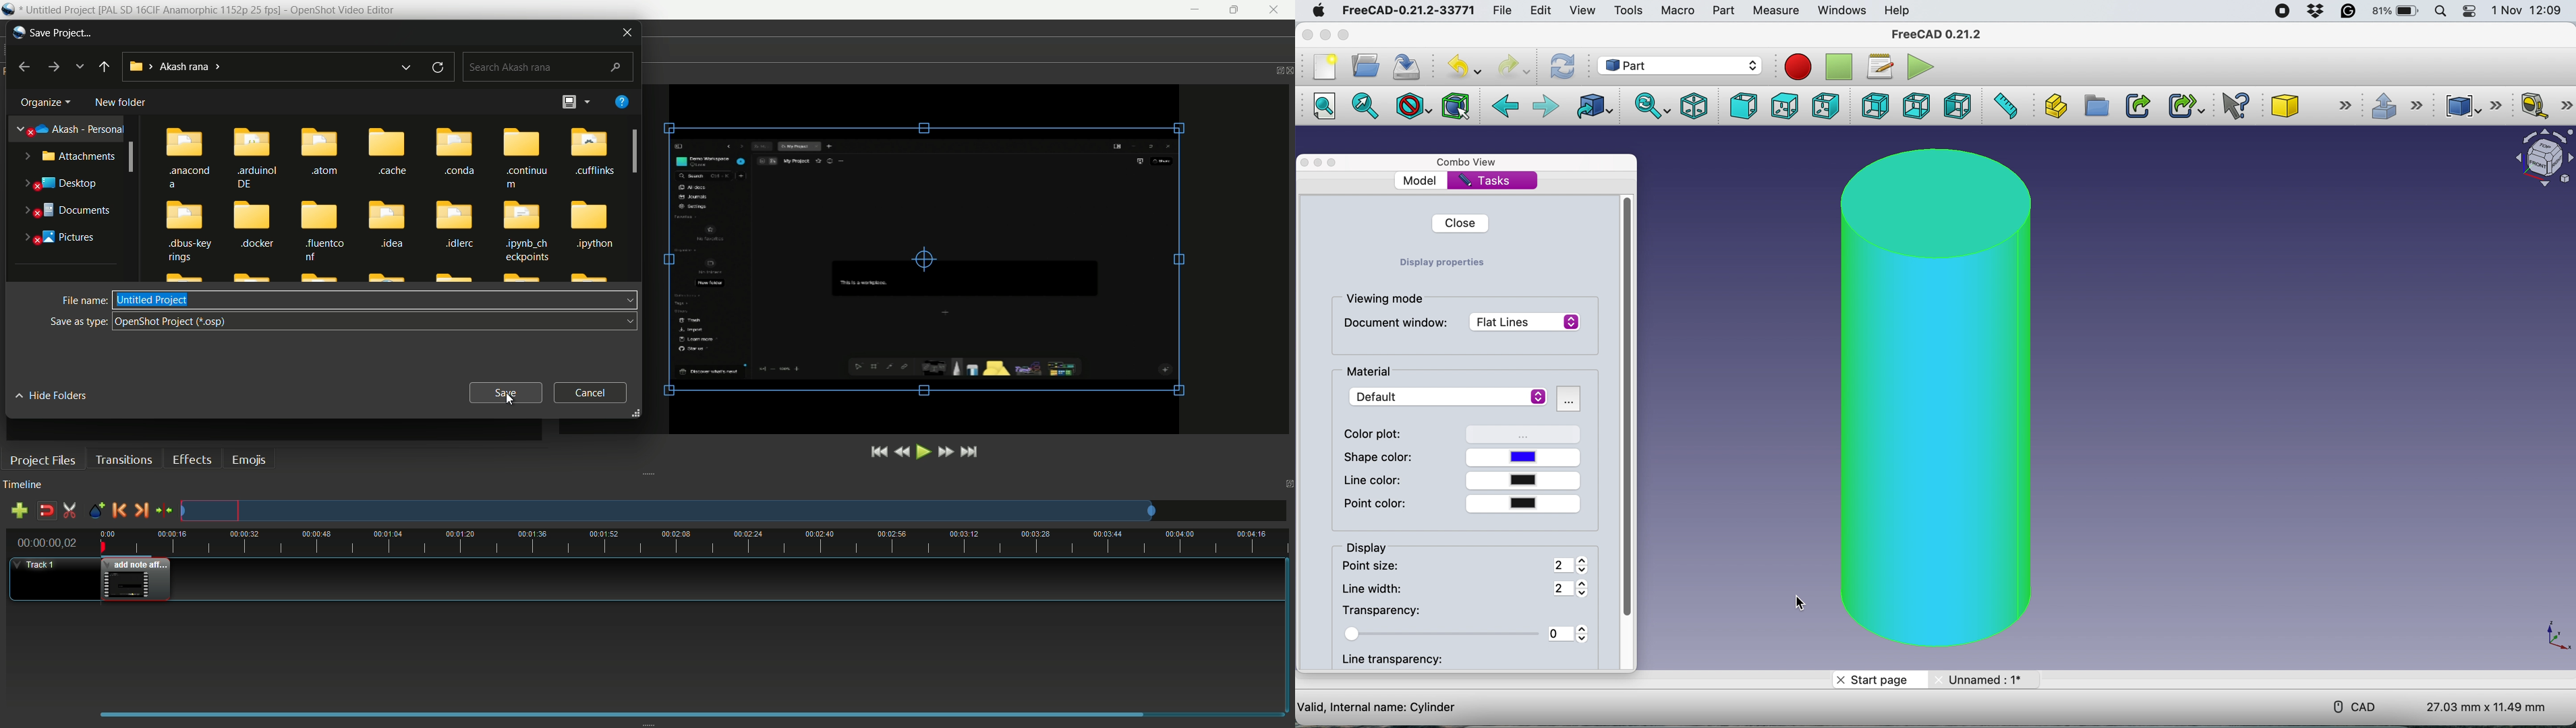 This screenshot has height=728, width=2576. What do you see at coordinates (123, 460) in the screenshot?
I see `transitions` at bounding box center [123, 460].